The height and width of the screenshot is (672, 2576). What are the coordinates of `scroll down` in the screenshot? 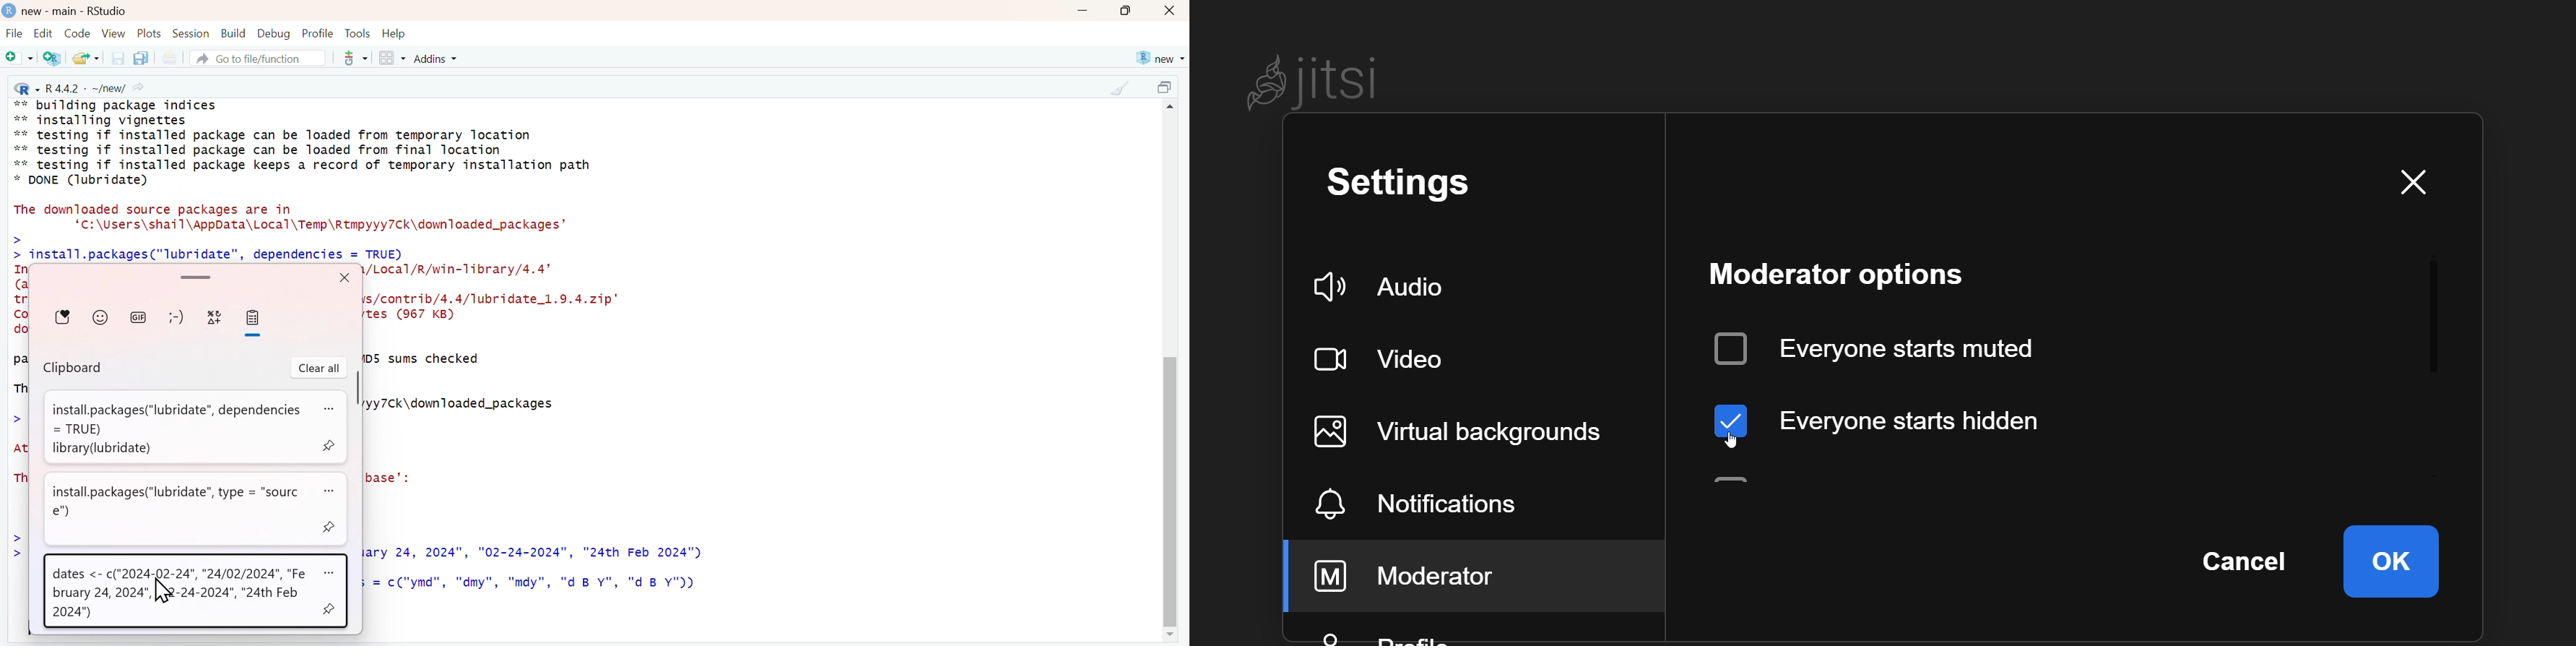 It's located at (1168, 635).